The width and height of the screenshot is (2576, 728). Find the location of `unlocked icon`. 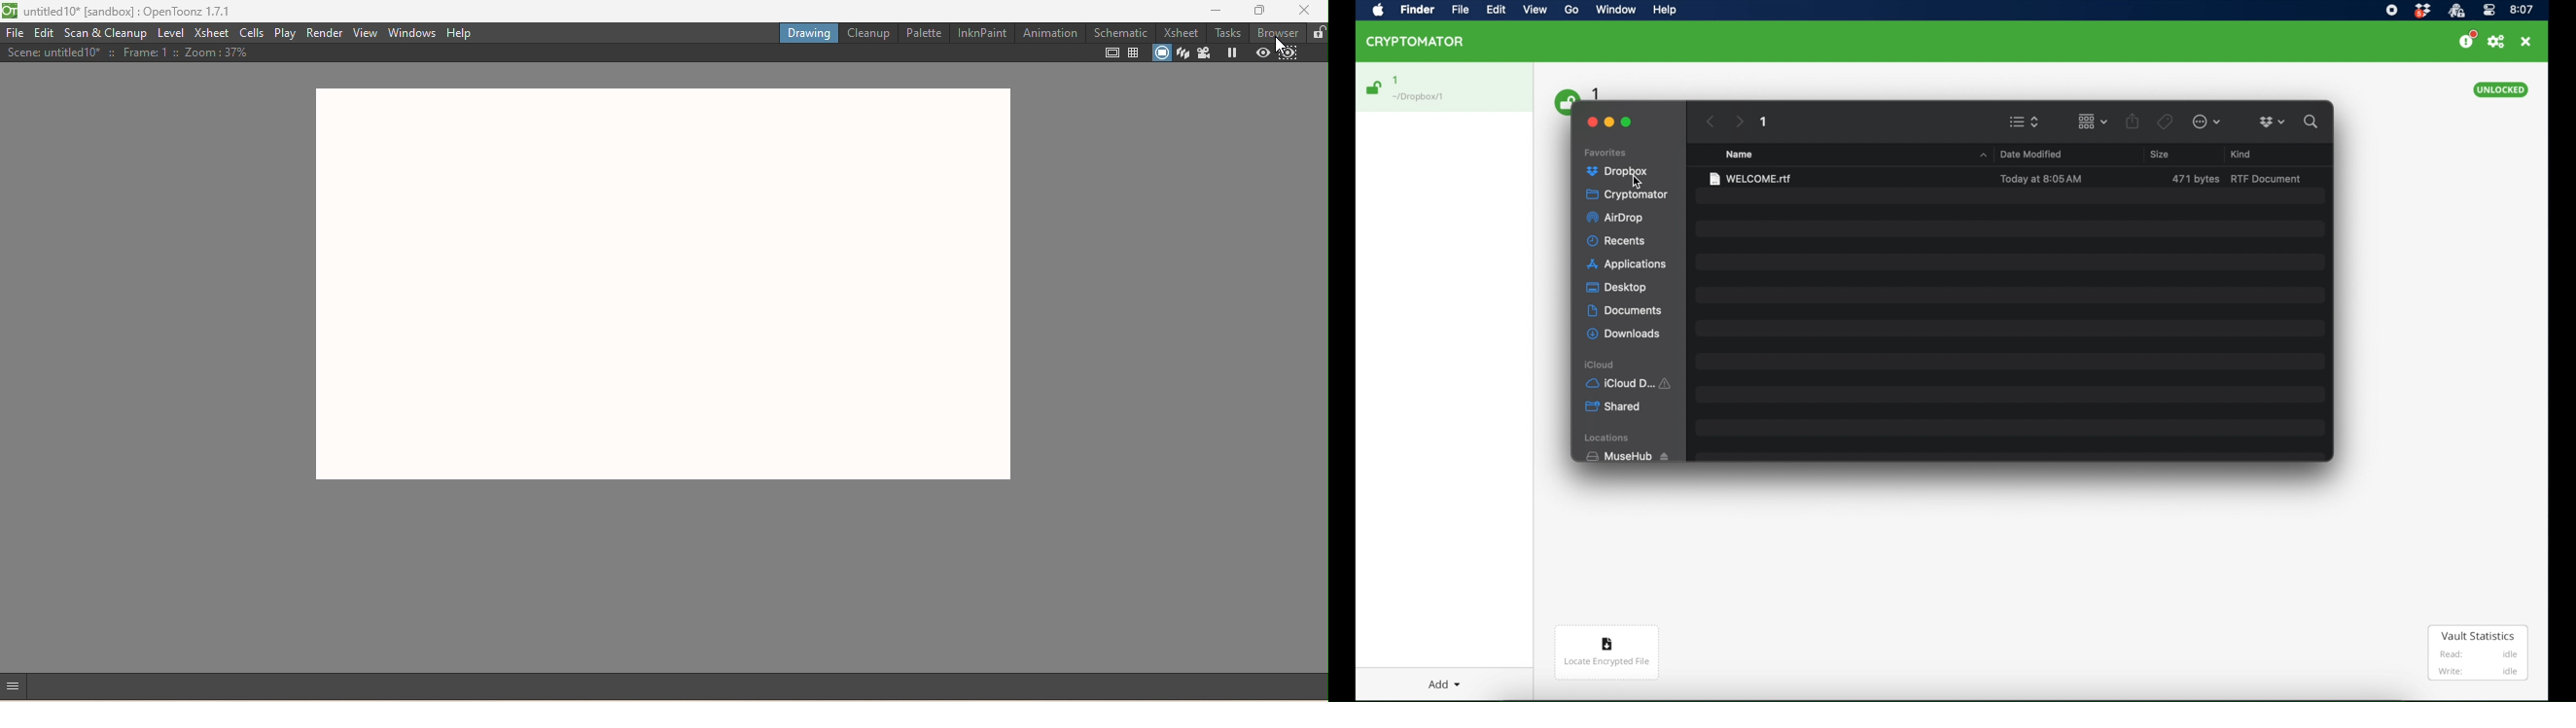

unlocked icon is located at coordinates (1375, 88).